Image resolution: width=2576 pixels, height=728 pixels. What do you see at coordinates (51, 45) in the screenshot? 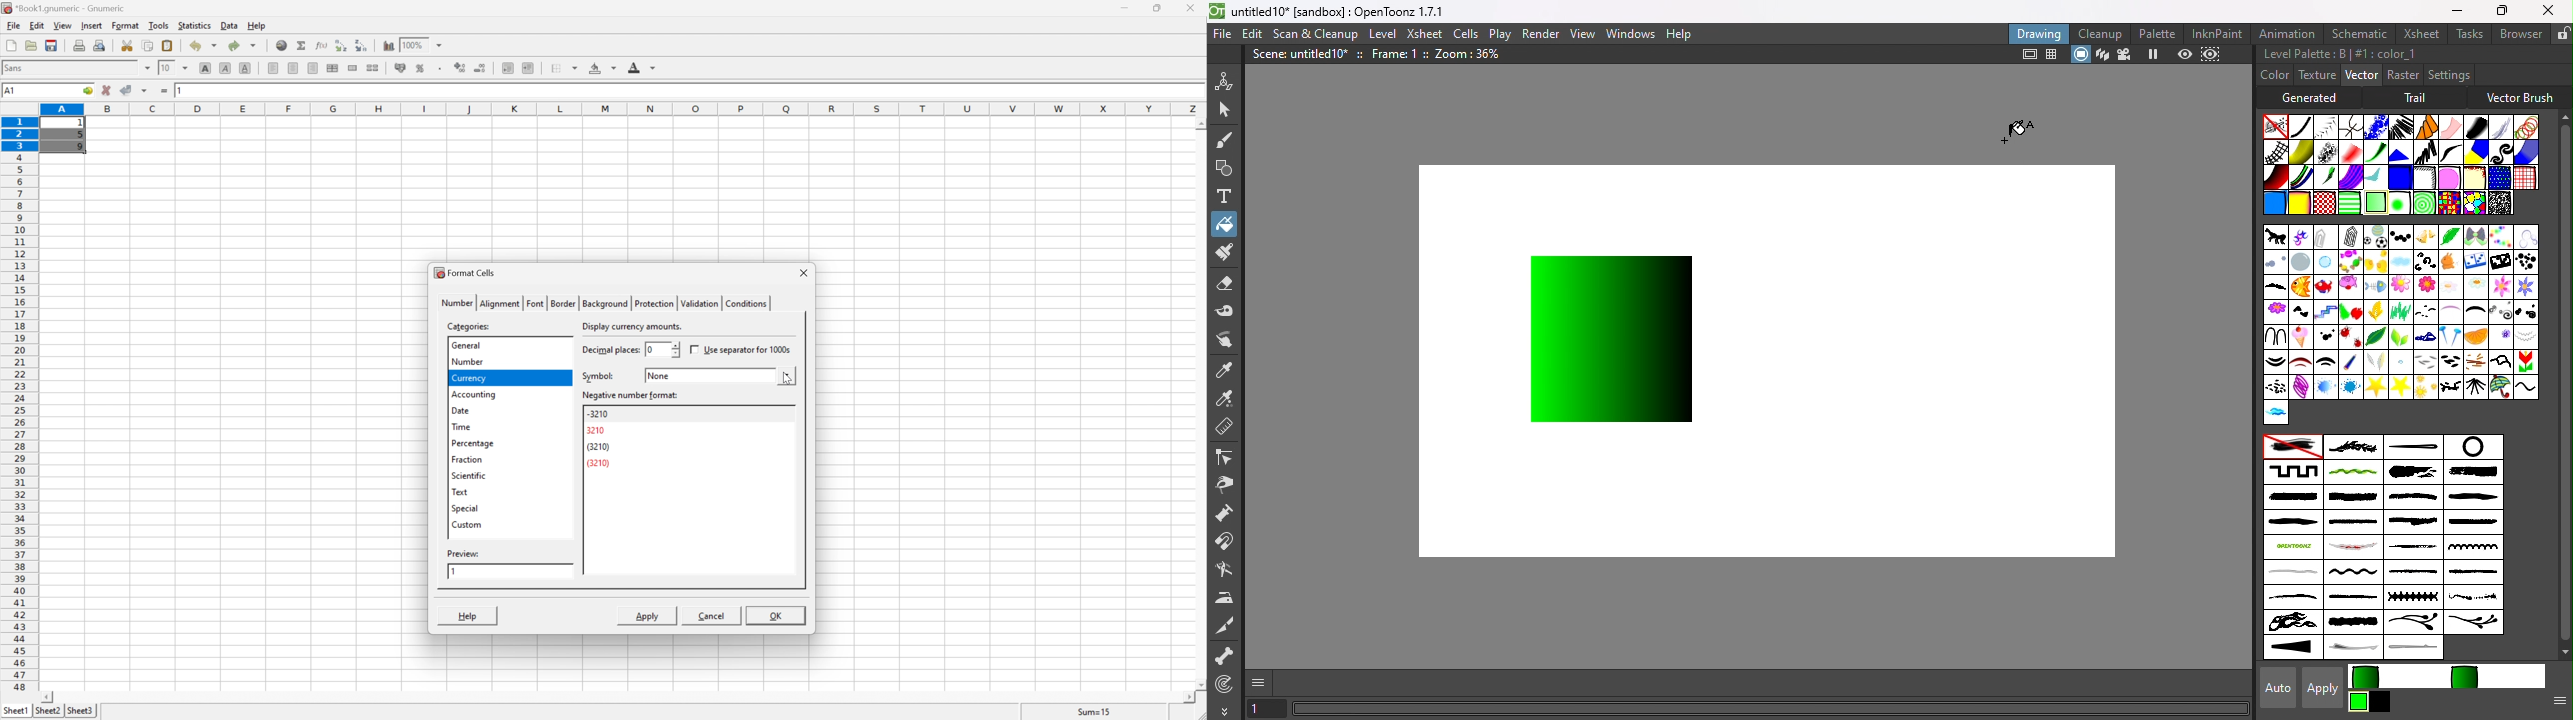
I see `save current workbook` at bounding box center [51, 45].